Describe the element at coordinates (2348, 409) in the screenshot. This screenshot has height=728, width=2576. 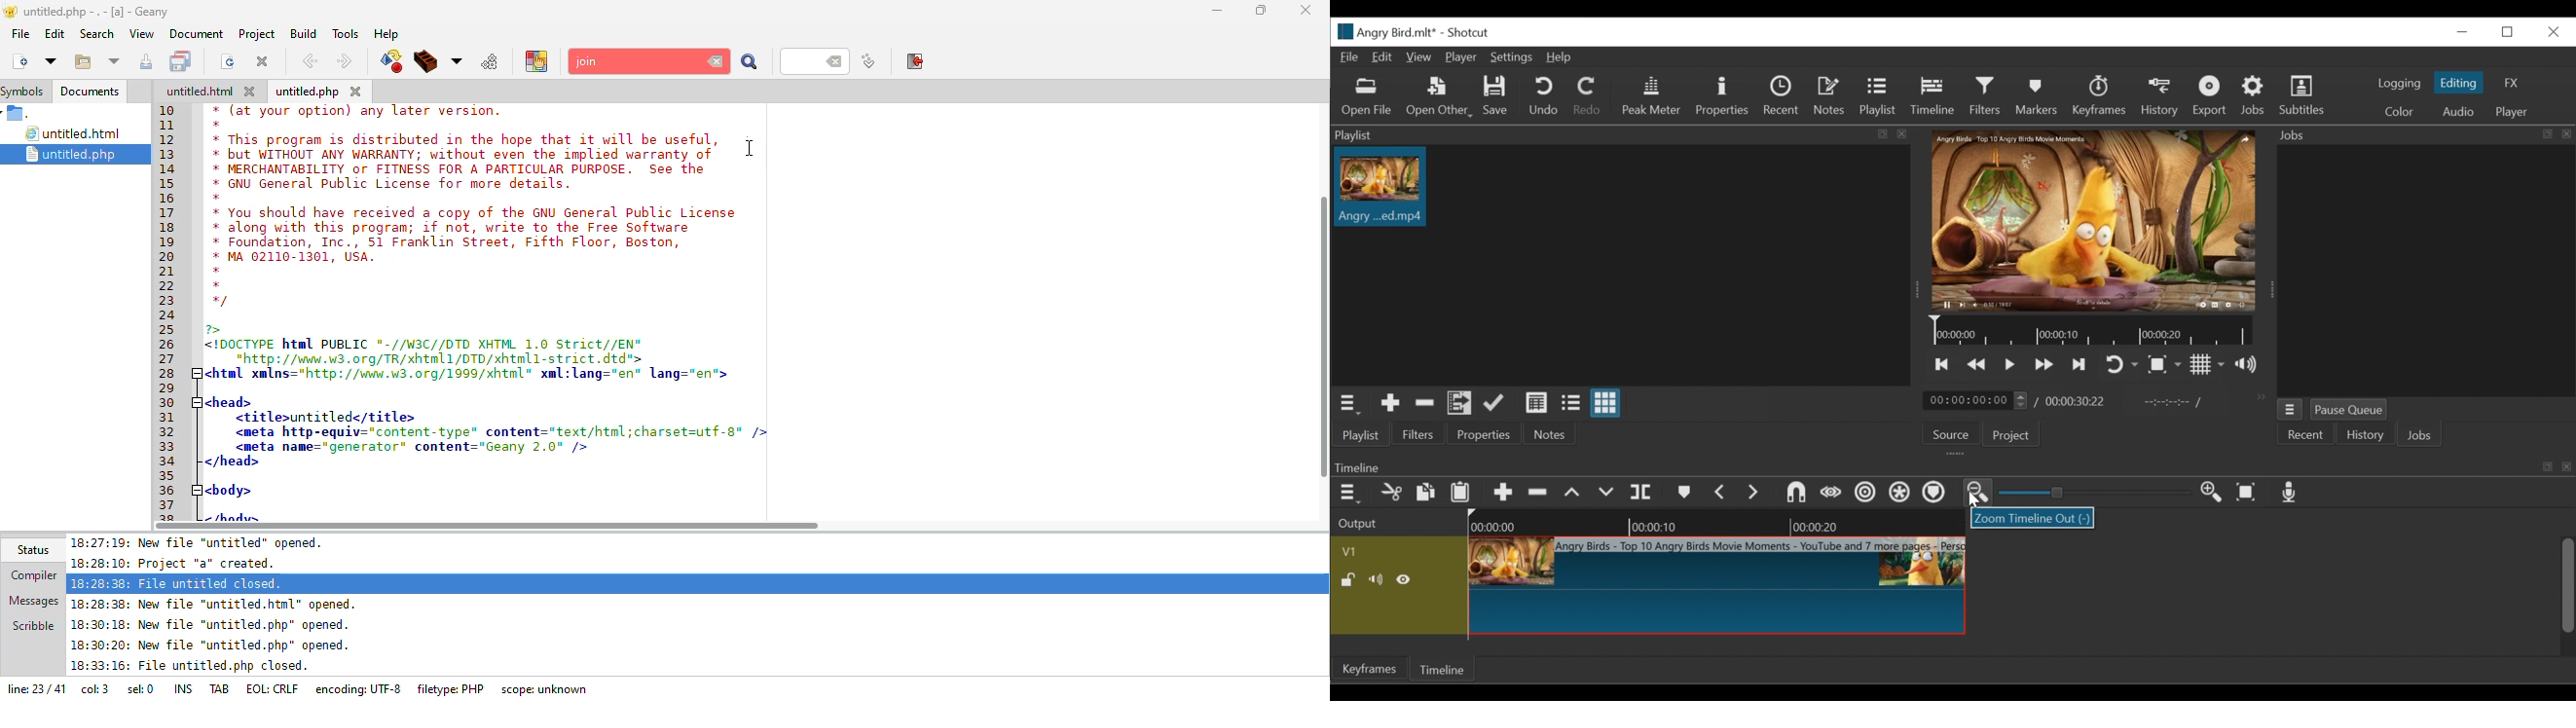
I see `Pause Queue` at that location.